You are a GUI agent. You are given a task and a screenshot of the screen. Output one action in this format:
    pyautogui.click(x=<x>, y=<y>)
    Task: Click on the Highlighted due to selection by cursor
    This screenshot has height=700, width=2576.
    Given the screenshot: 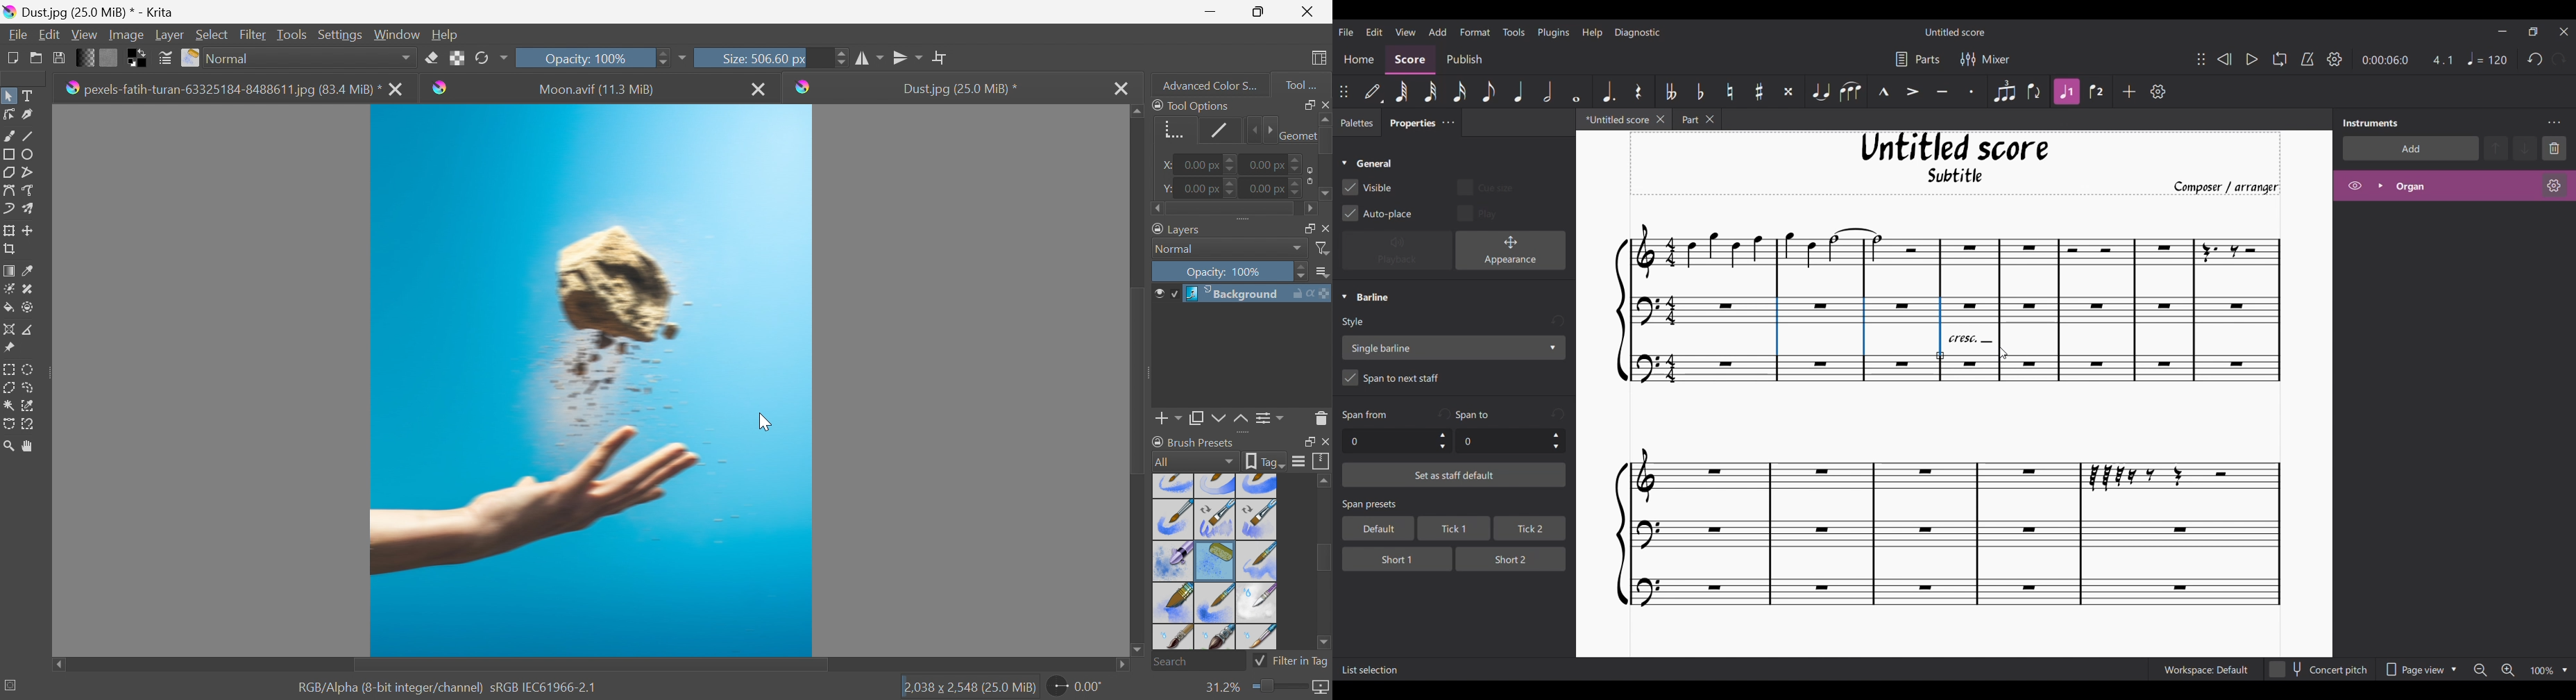 What is the action you would take?
    pyautogui.click(x=2001, y=323)
    